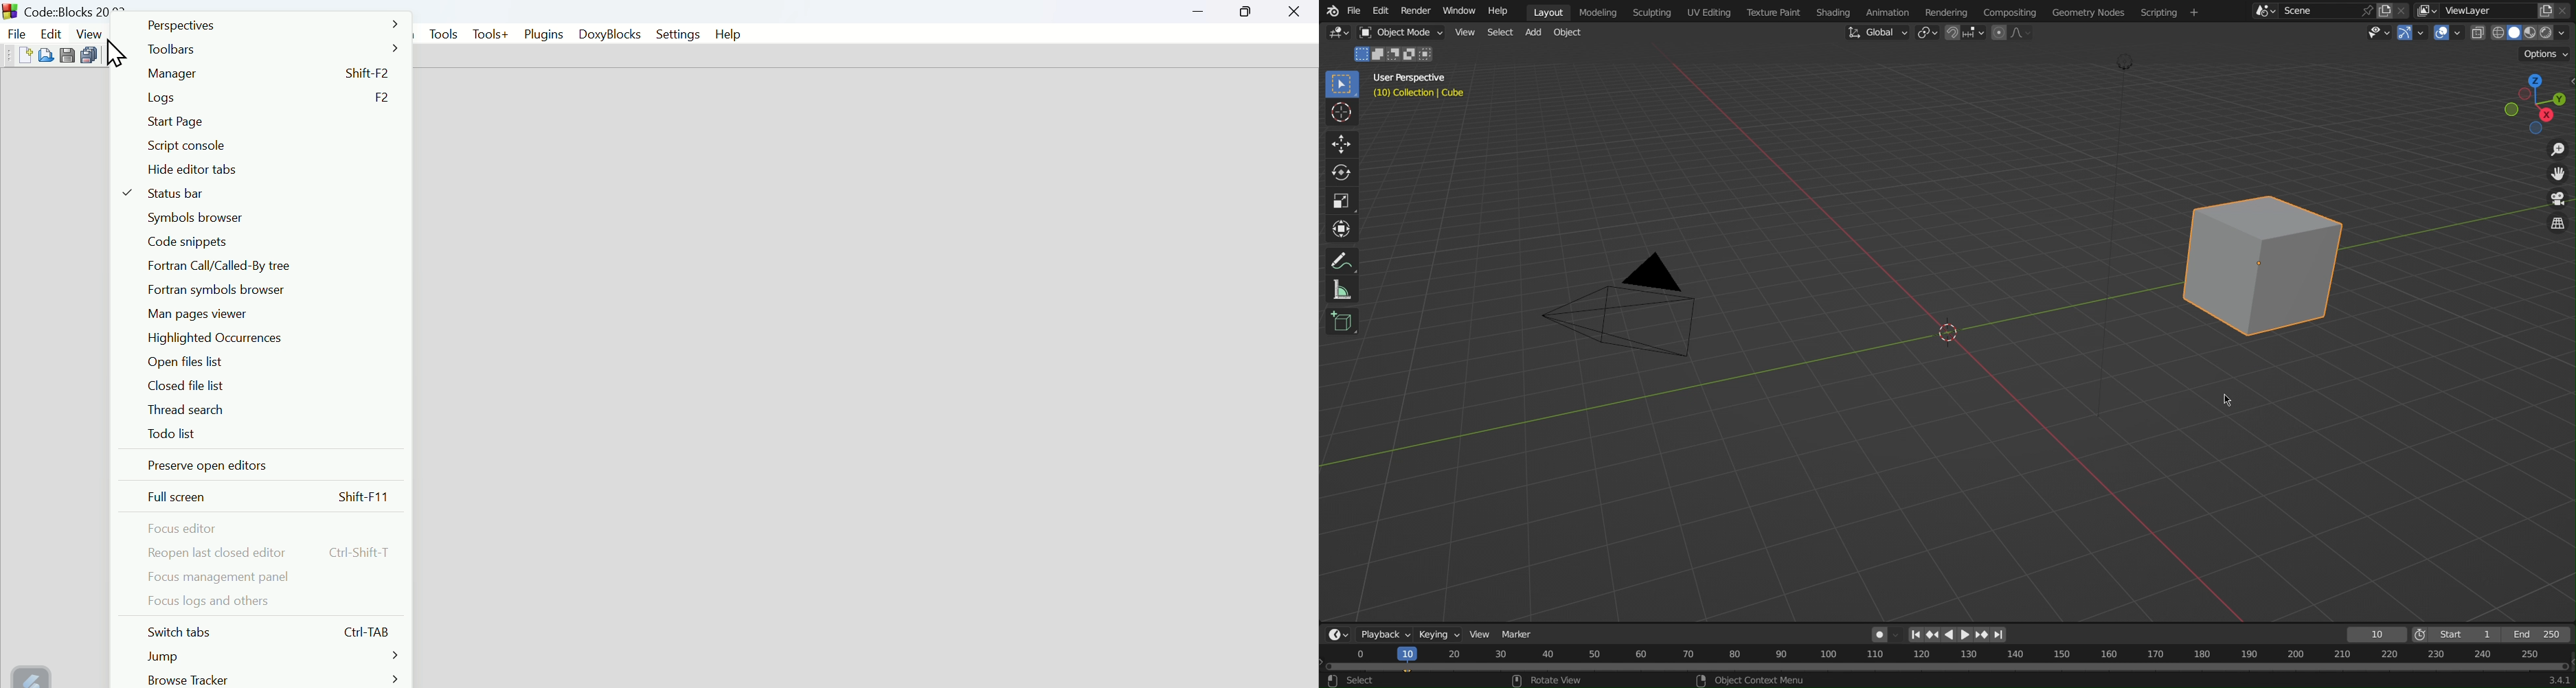  I want to click on Snapping, so click(1966, 33).